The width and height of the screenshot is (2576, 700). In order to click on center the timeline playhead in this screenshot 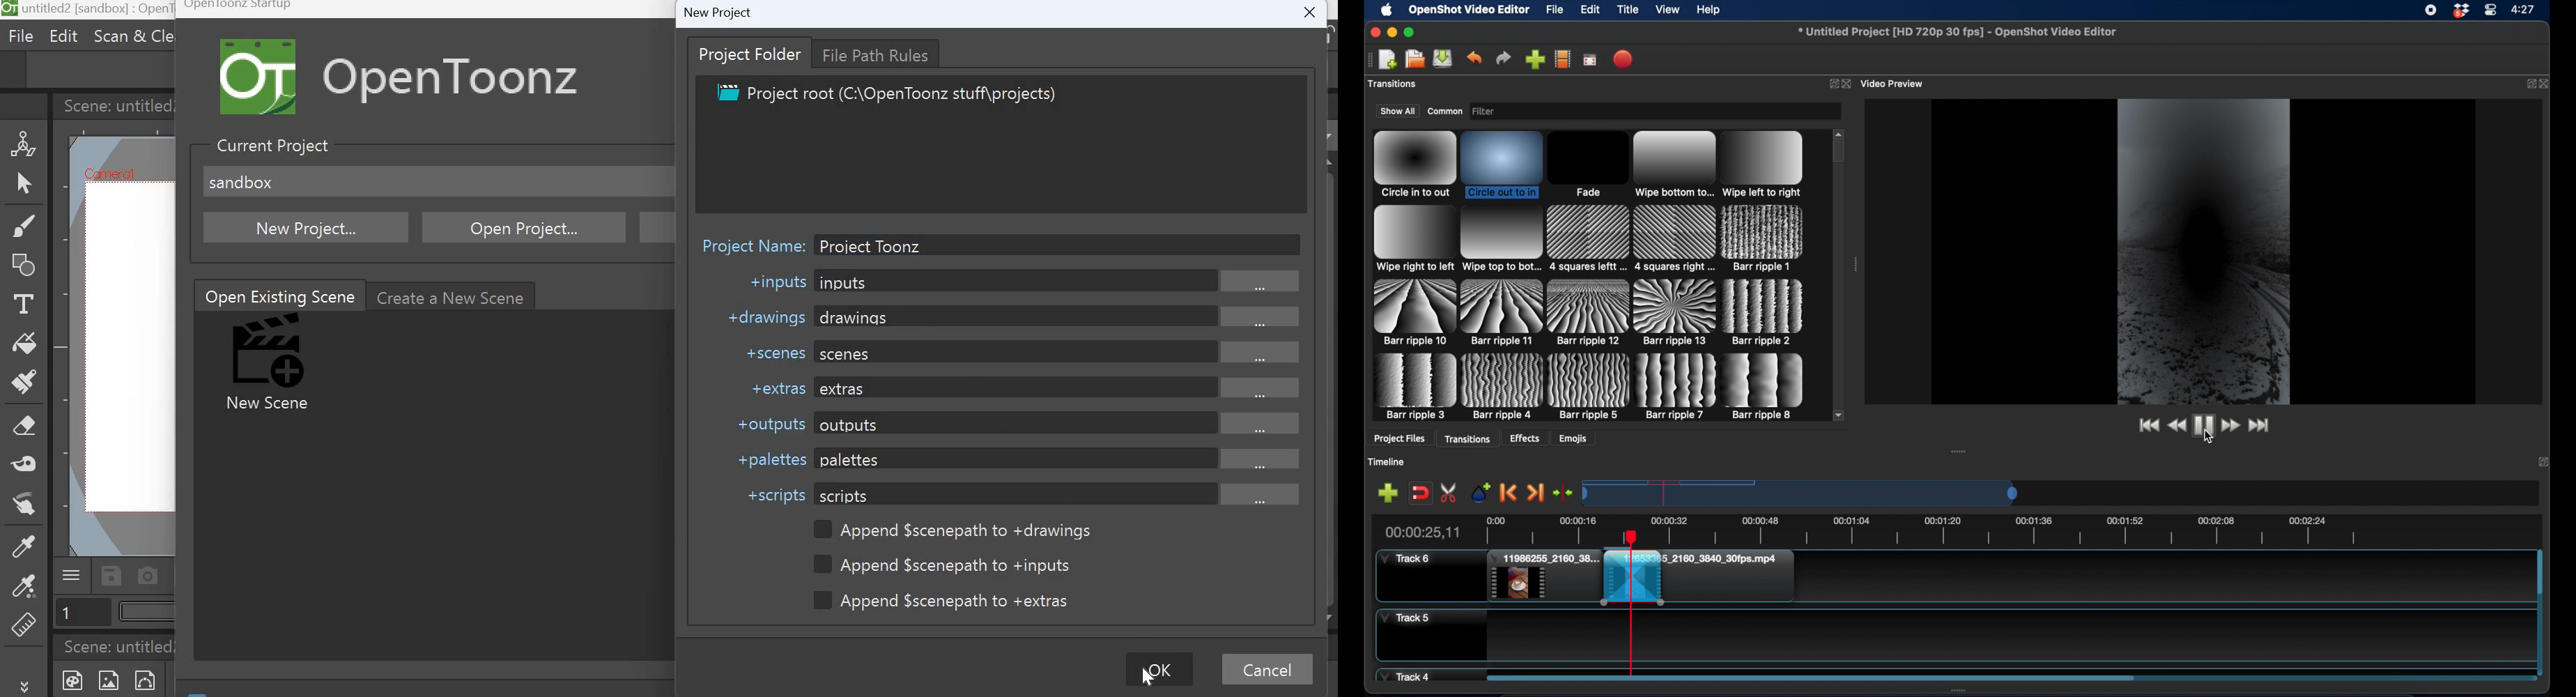, I will do `click(1564, 494)`.